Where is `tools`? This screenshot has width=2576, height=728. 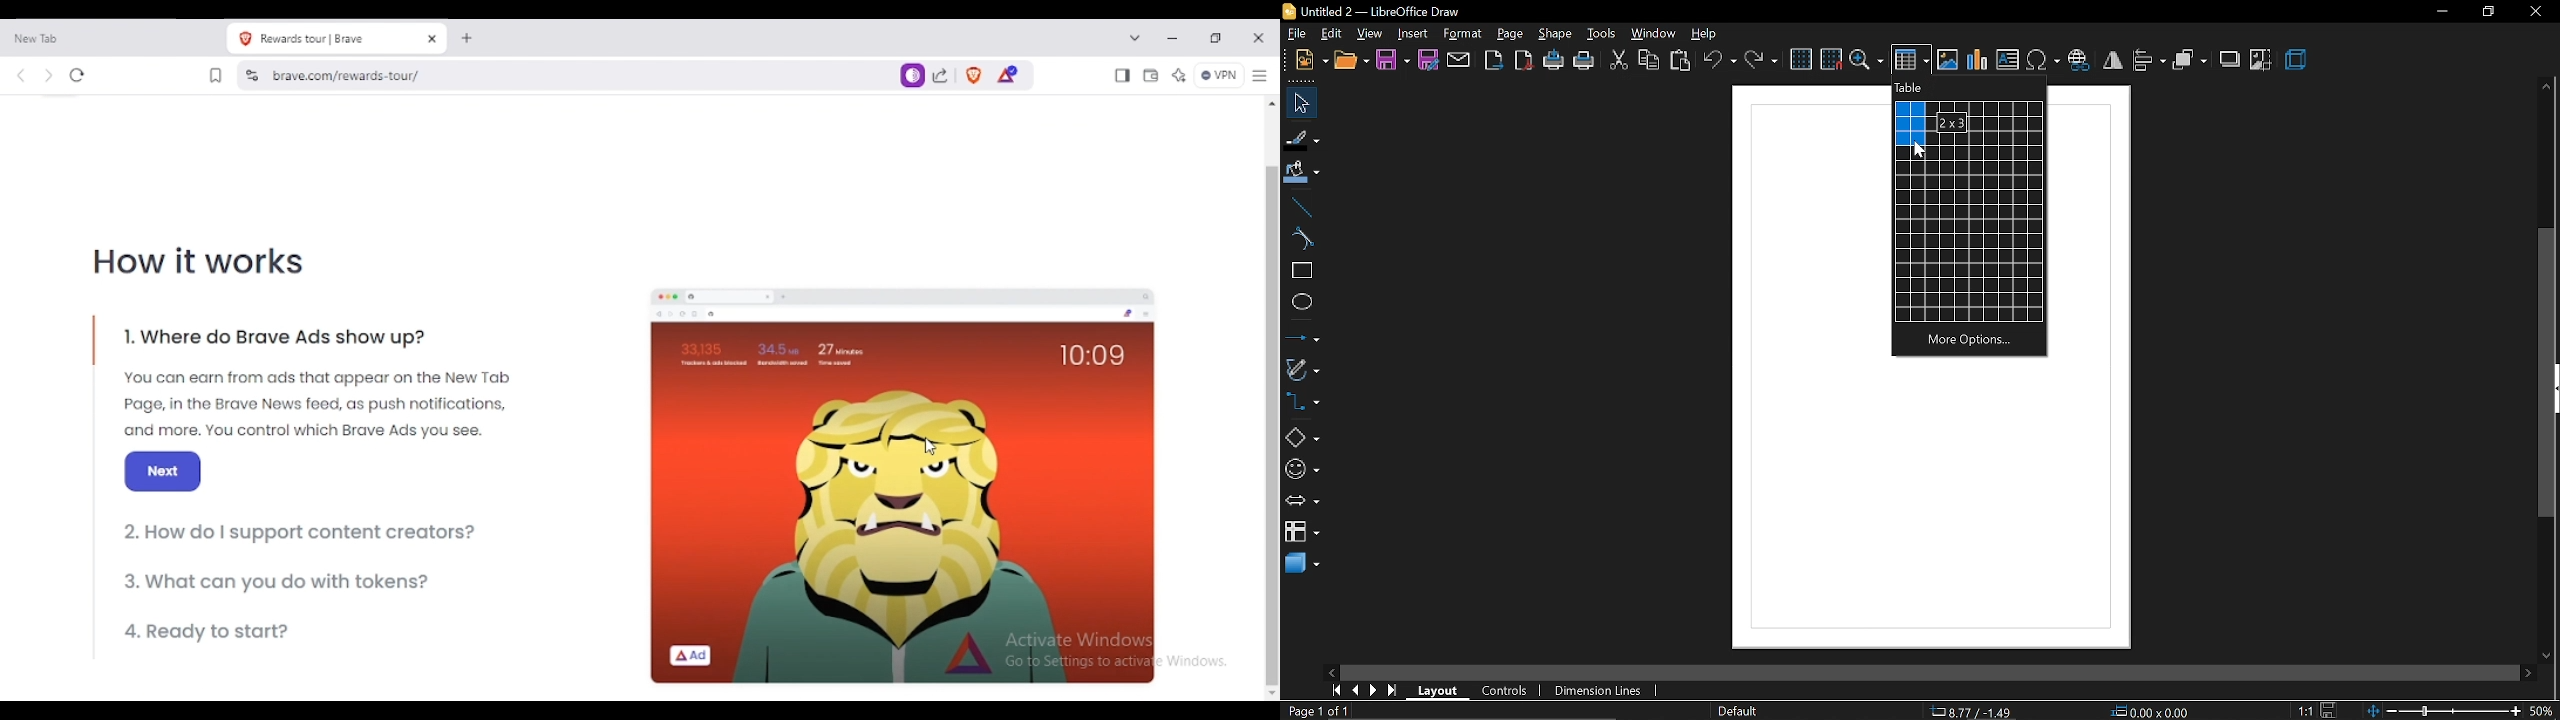 tools is located at coordinates (1603, 34).